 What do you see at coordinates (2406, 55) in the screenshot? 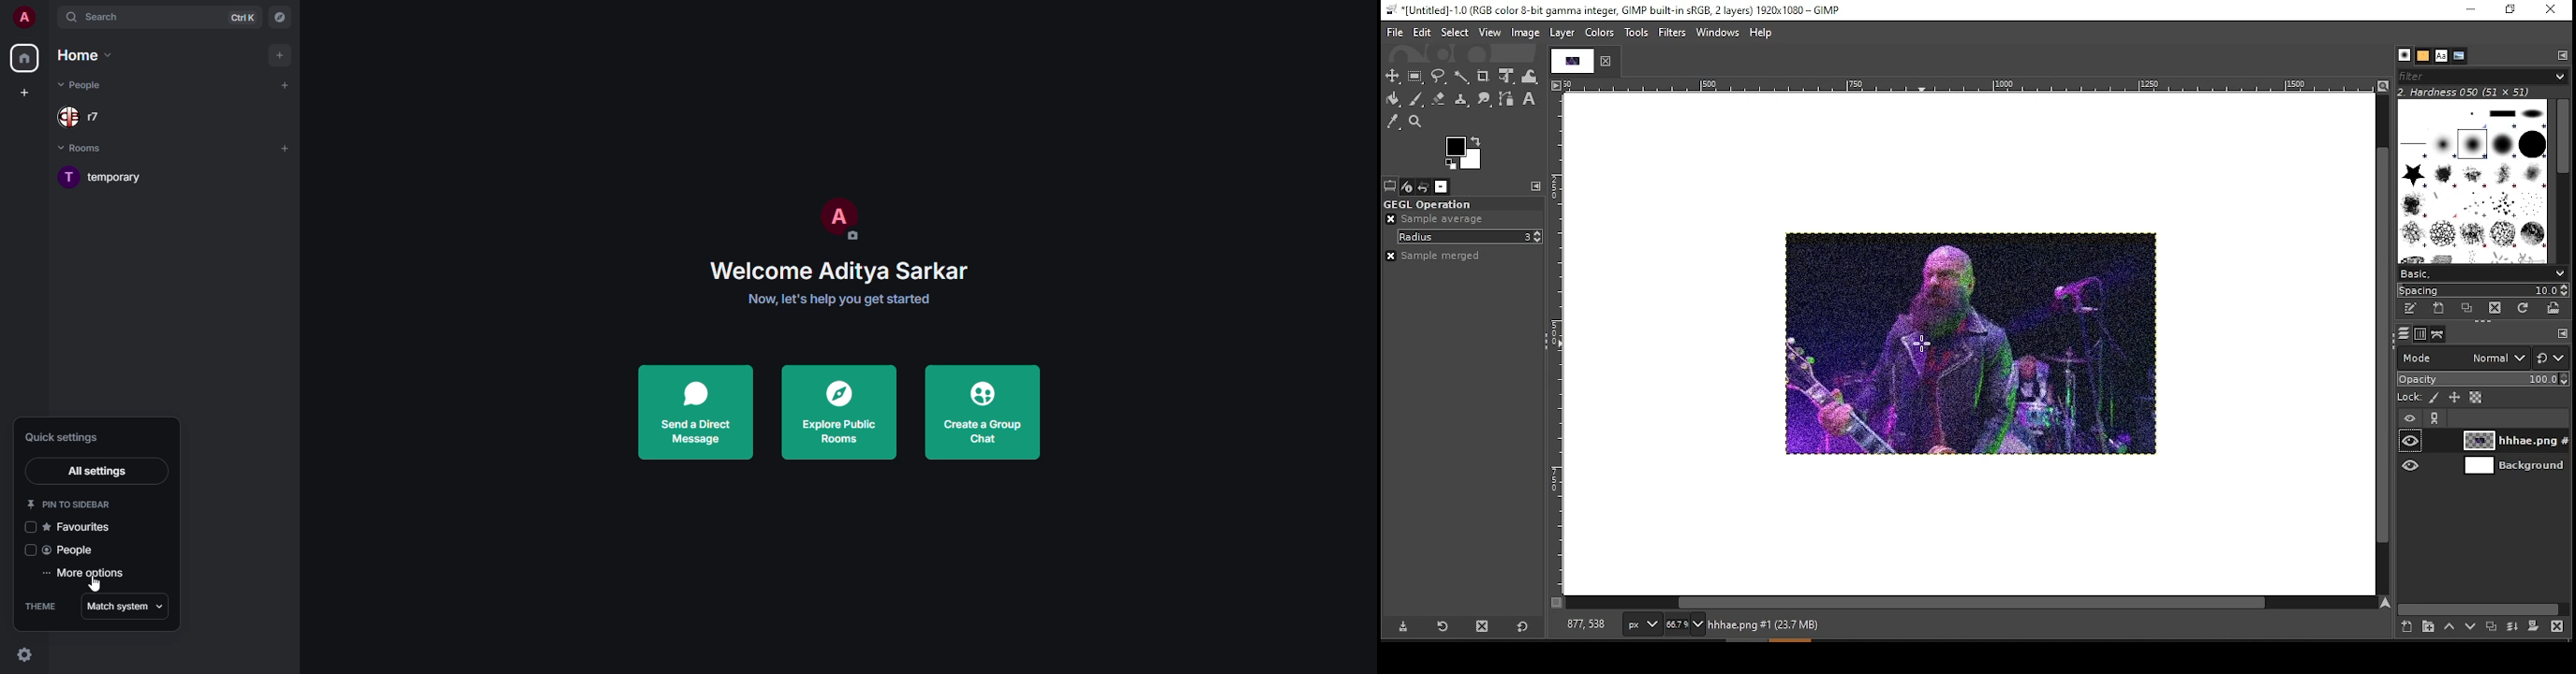
I see `brushes` at bounding box center [2406, 55].